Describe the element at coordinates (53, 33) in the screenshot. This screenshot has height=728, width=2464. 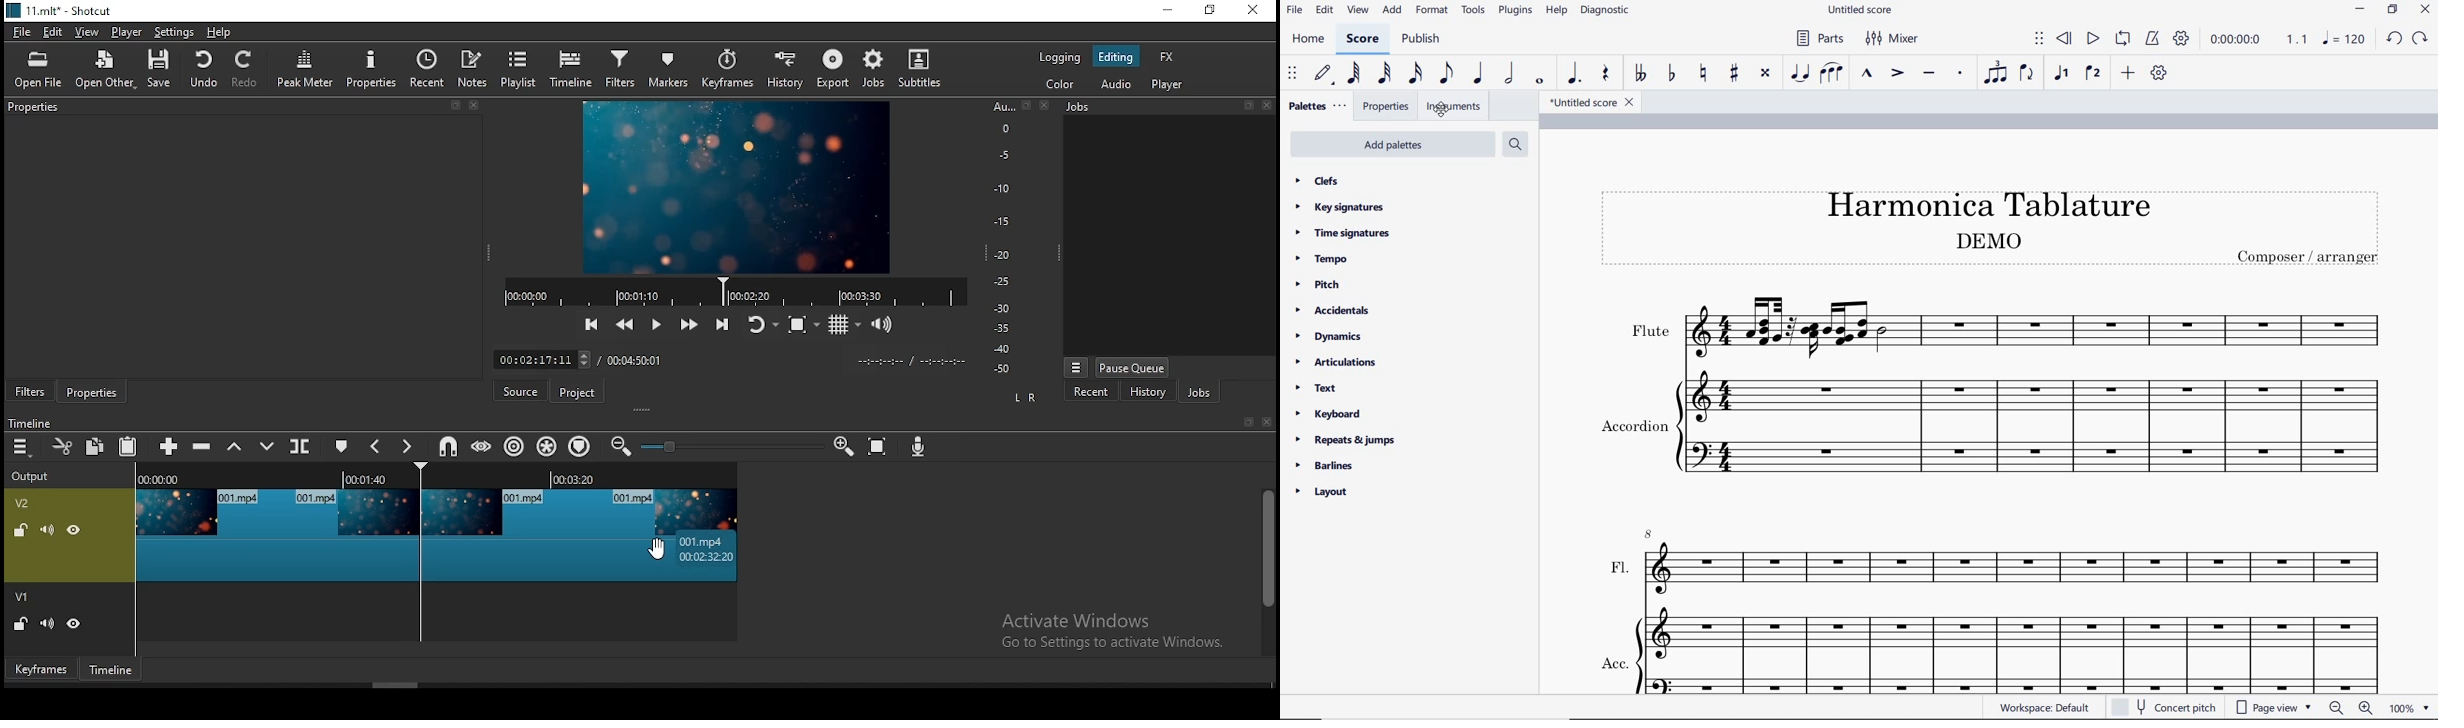
I see `edit` at that location.